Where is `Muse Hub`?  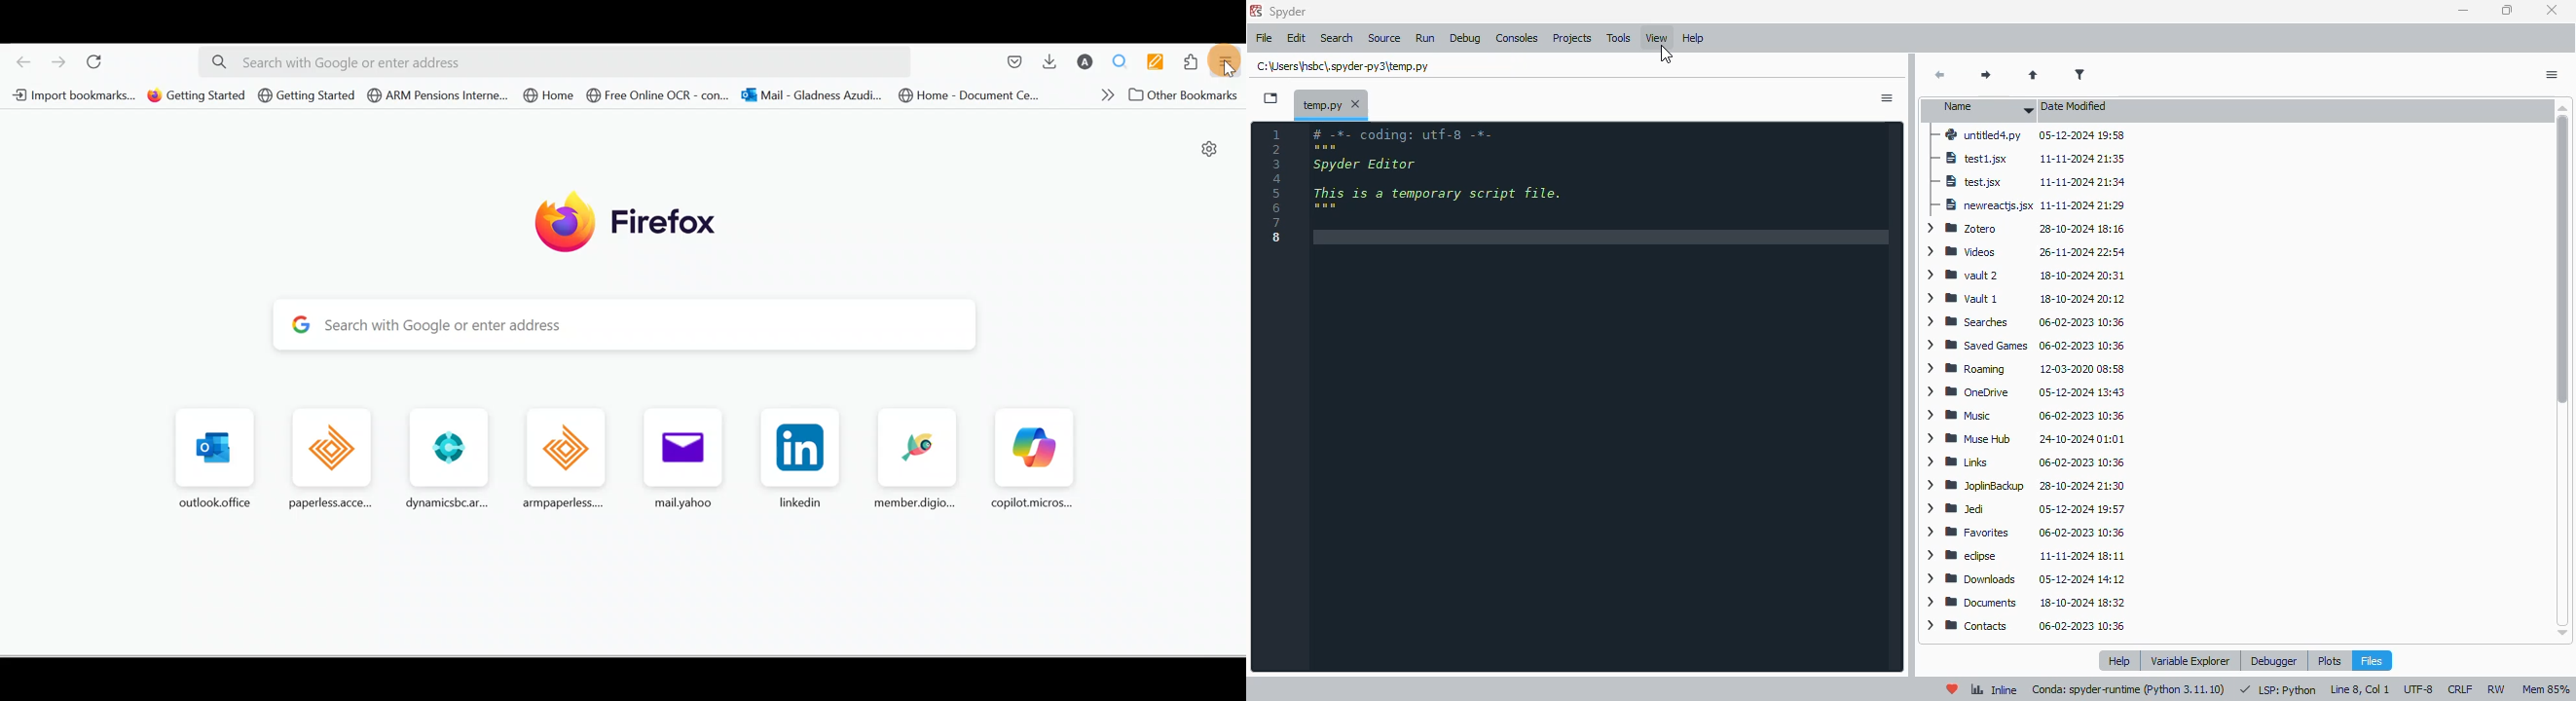 Muse Hub is located at coordinates (2030, 439).